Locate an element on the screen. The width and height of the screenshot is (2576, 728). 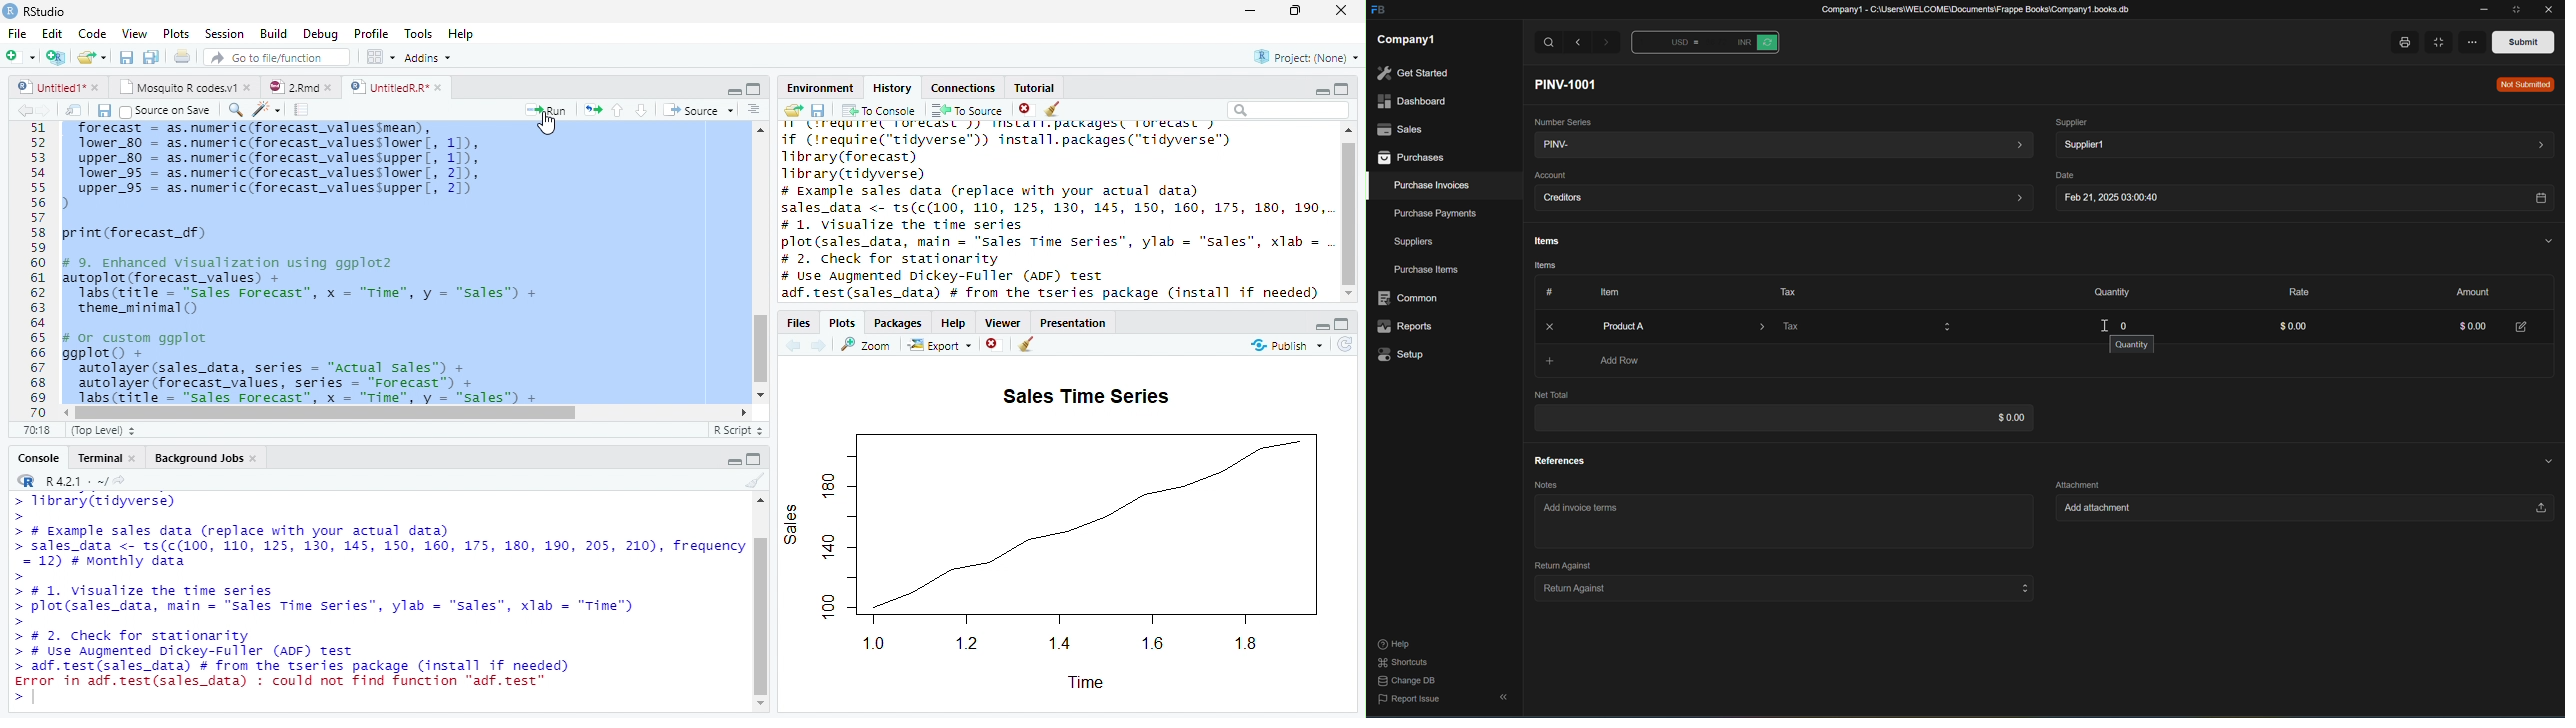
 is located at coordinates (1546, 292).